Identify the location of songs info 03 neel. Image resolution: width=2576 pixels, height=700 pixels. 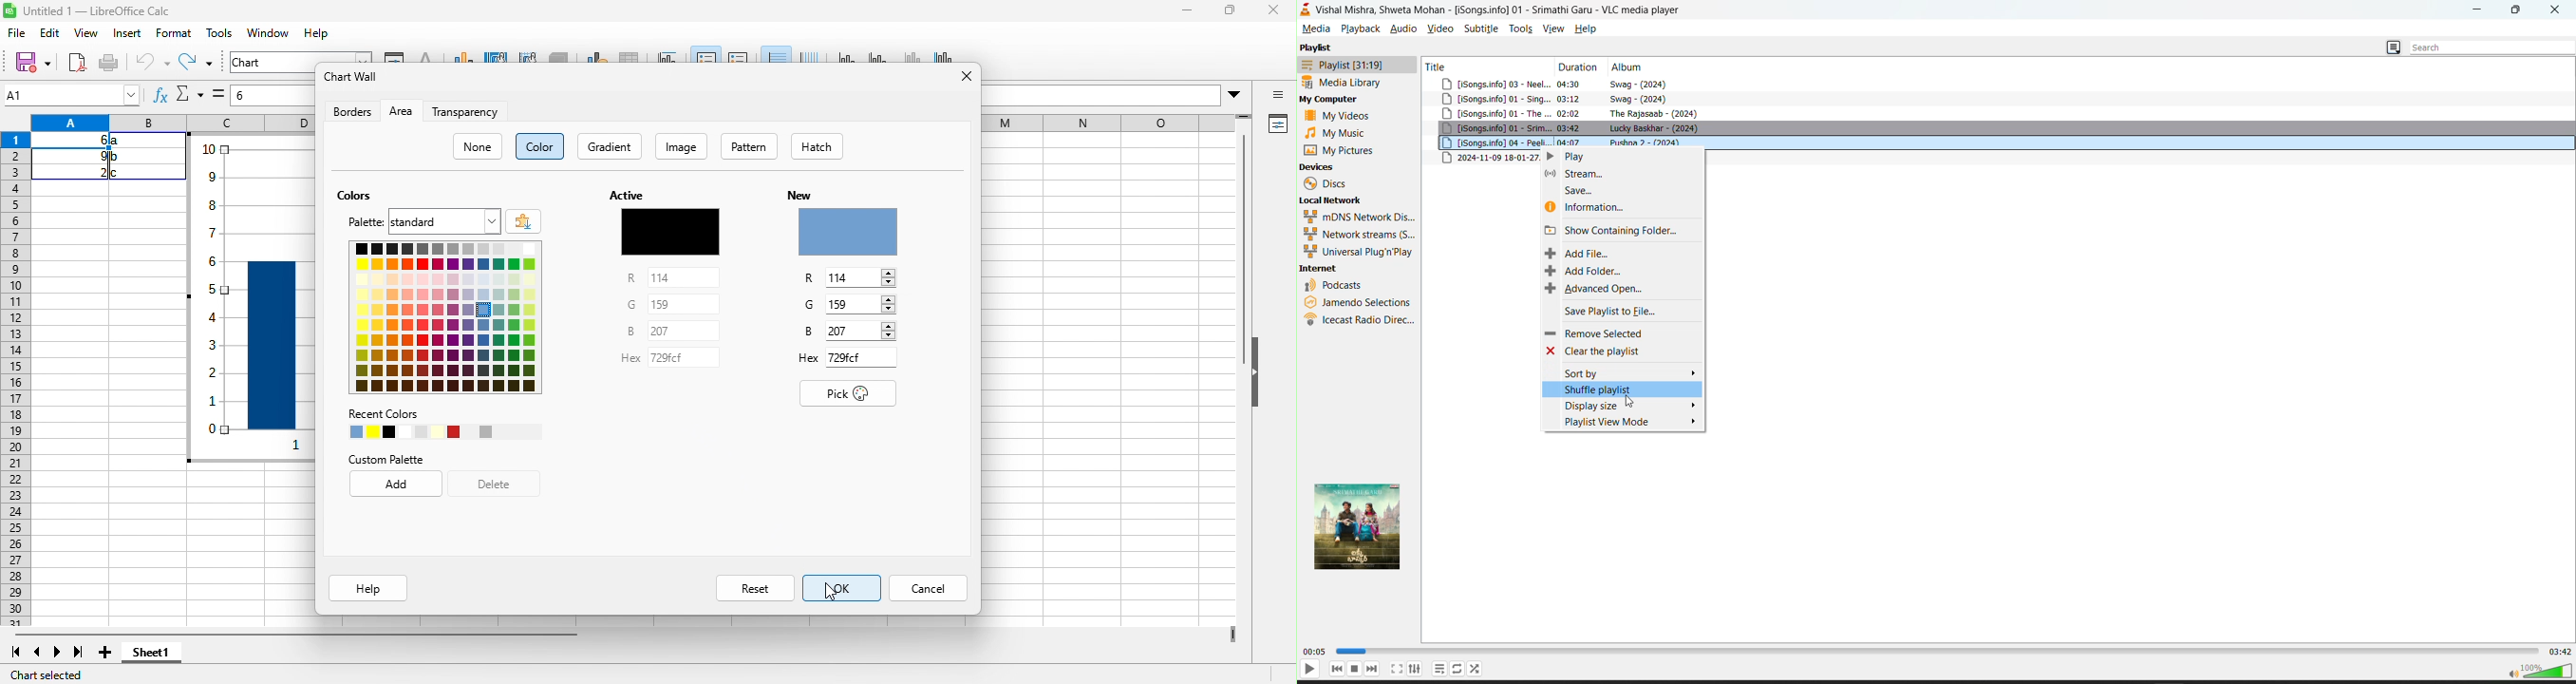
(1494, 83).